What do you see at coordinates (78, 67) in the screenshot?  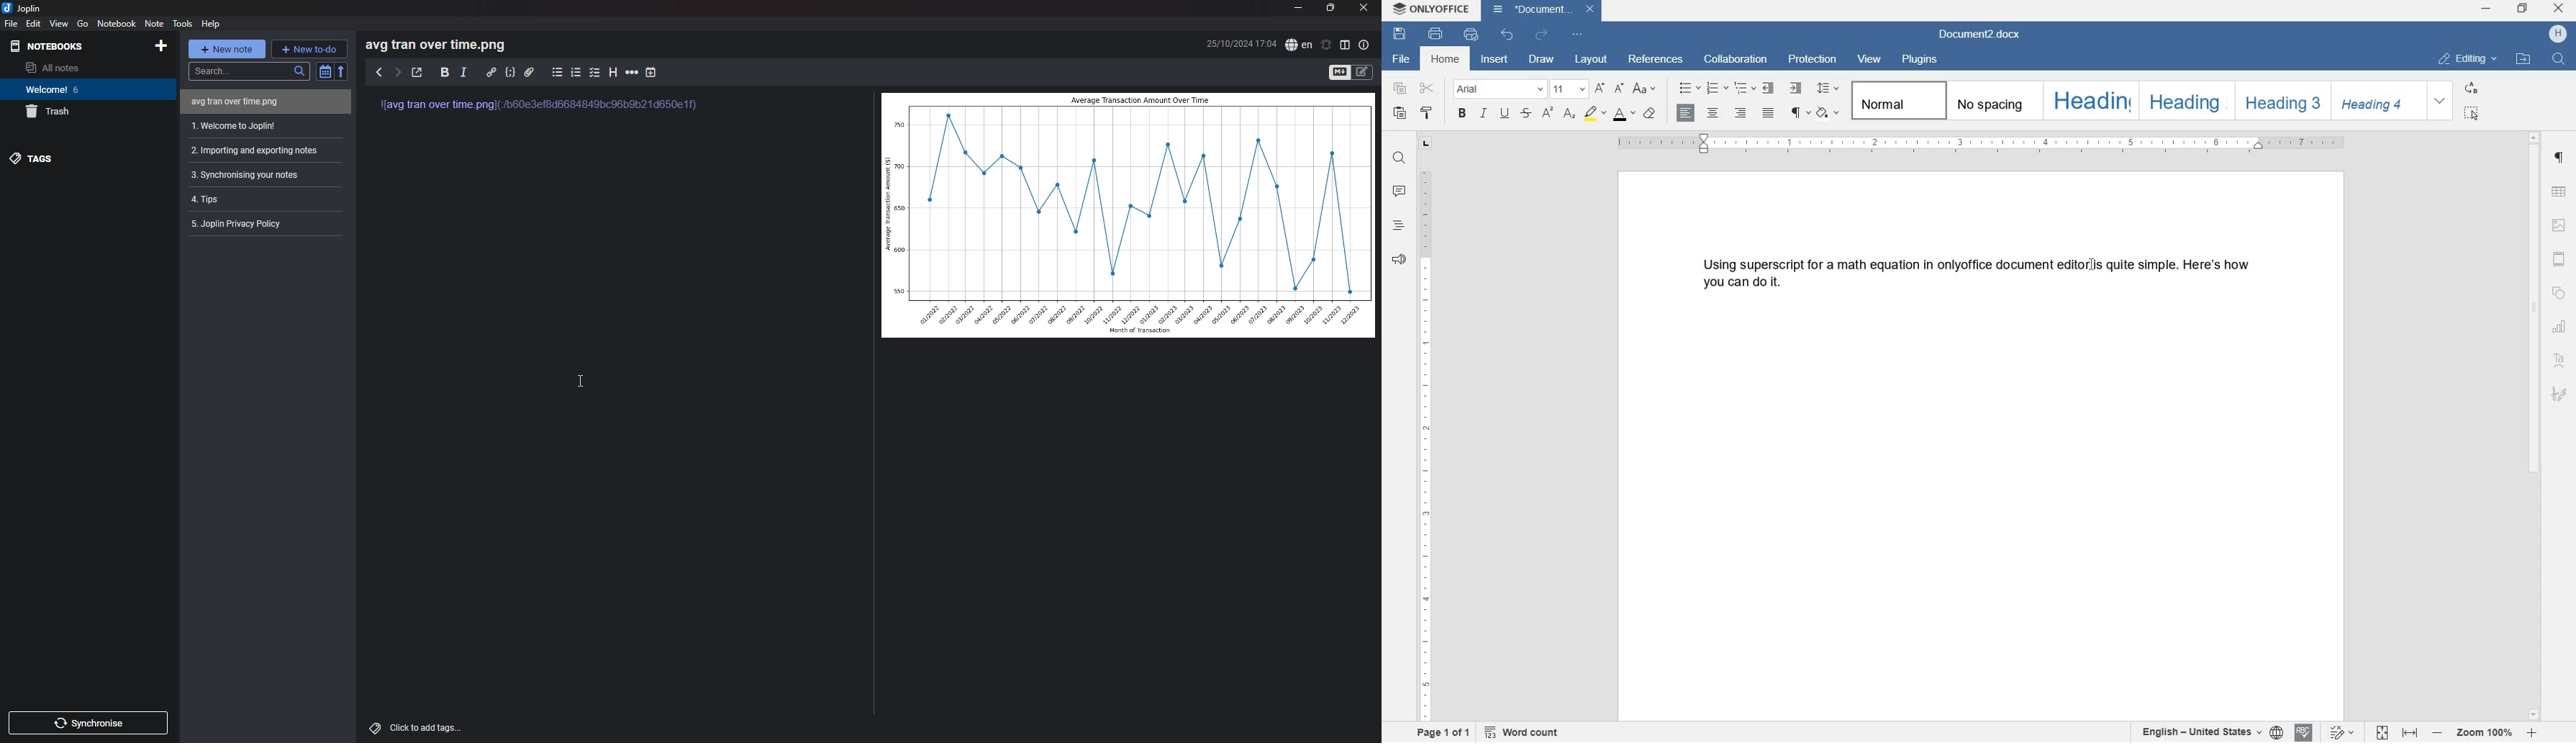 I see `all notes` at bounding box center [78, 67].